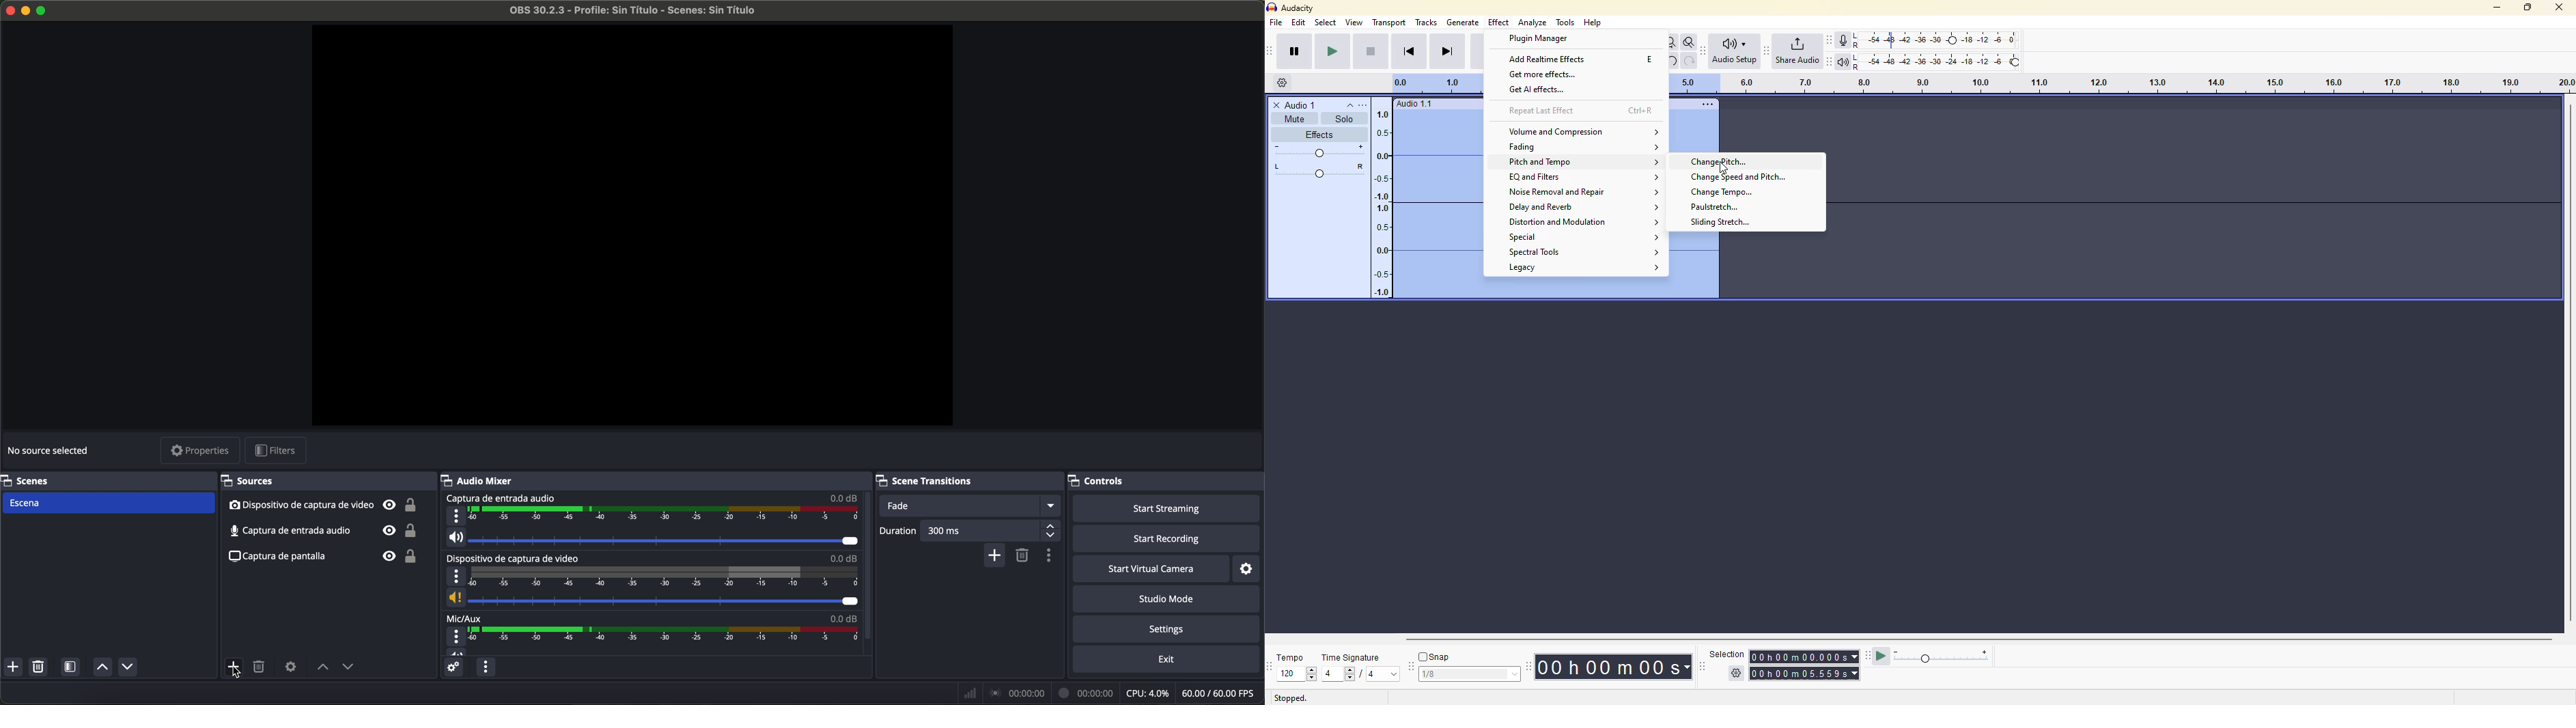 Image resolution: width=2576 pixels, height=728 pixels. Describe the element at coordinates (1735, 51) in the screenshot. I see `audio setup` at that location.